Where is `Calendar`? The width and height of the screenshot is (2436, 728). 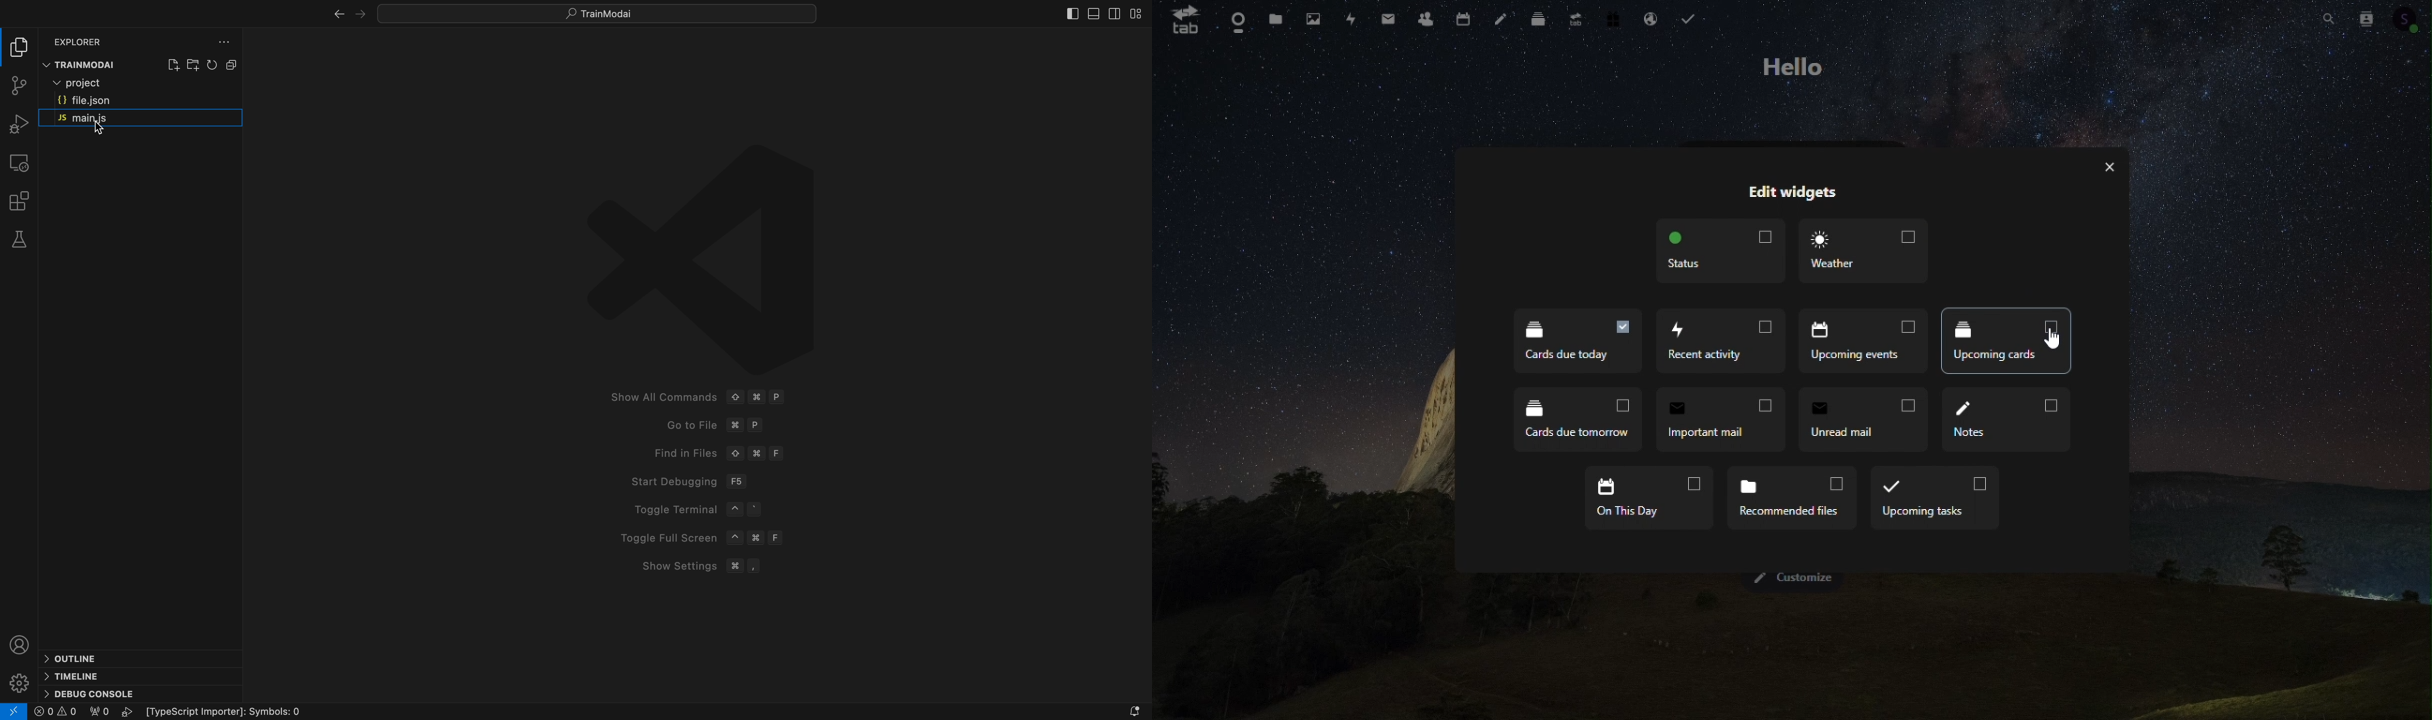
Calendar is located at coordinates (1467, 19).